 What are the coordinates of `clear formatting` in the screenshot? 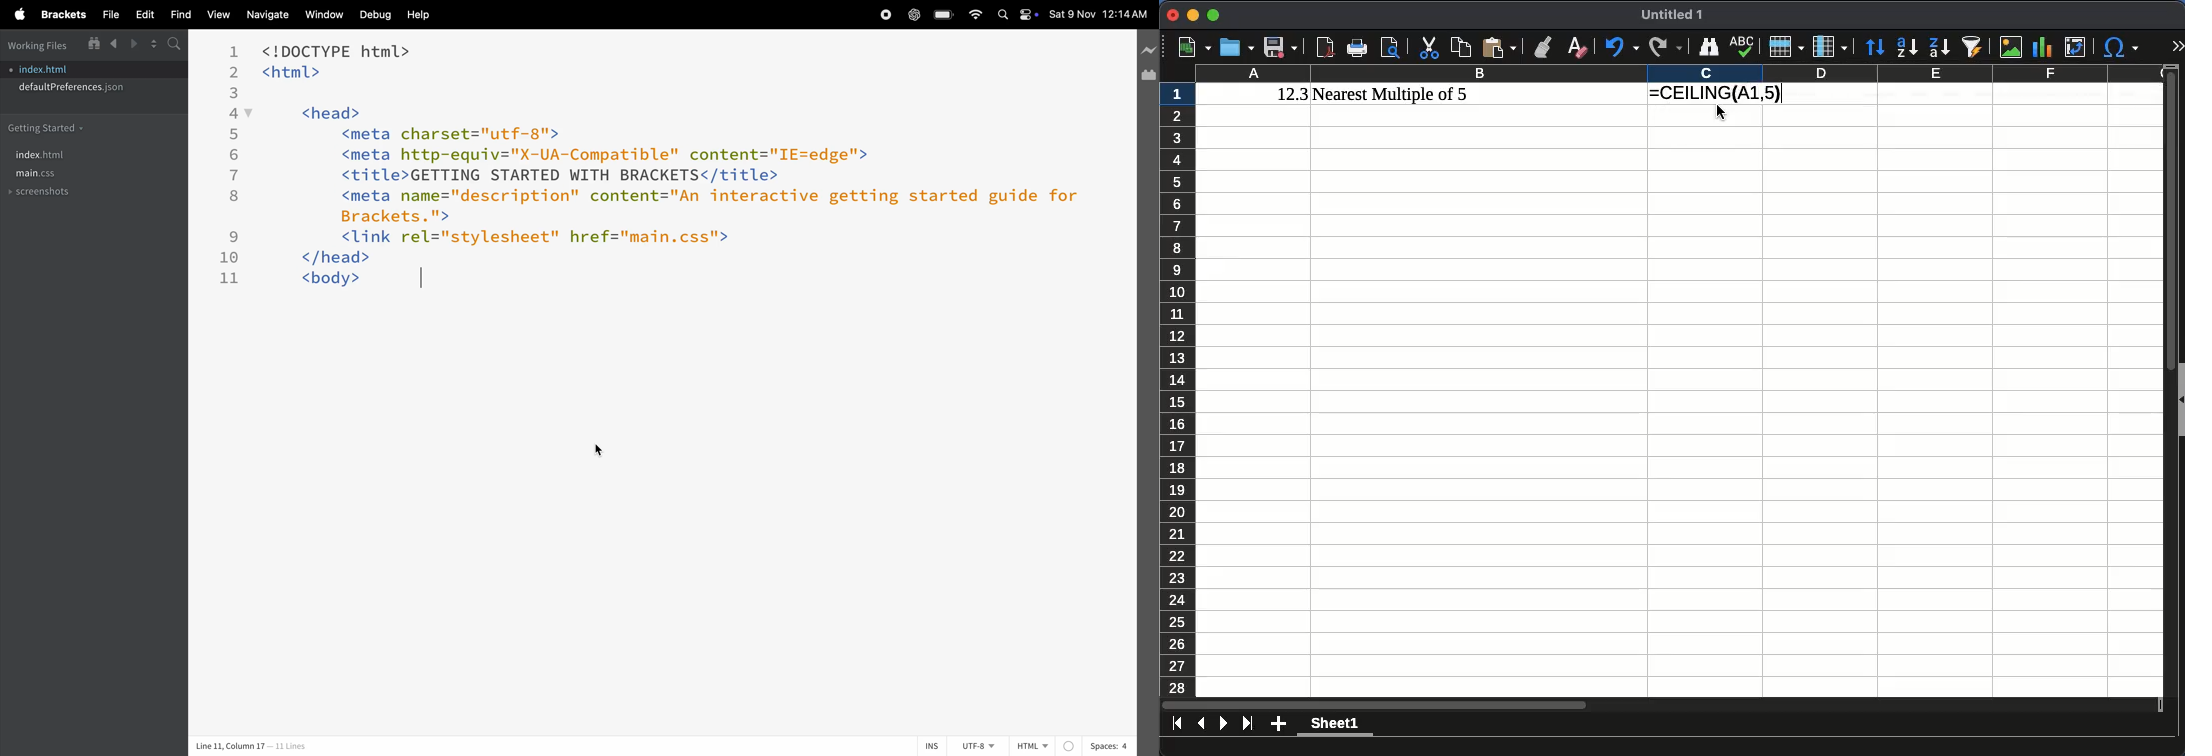 It's located at (1576, 48).